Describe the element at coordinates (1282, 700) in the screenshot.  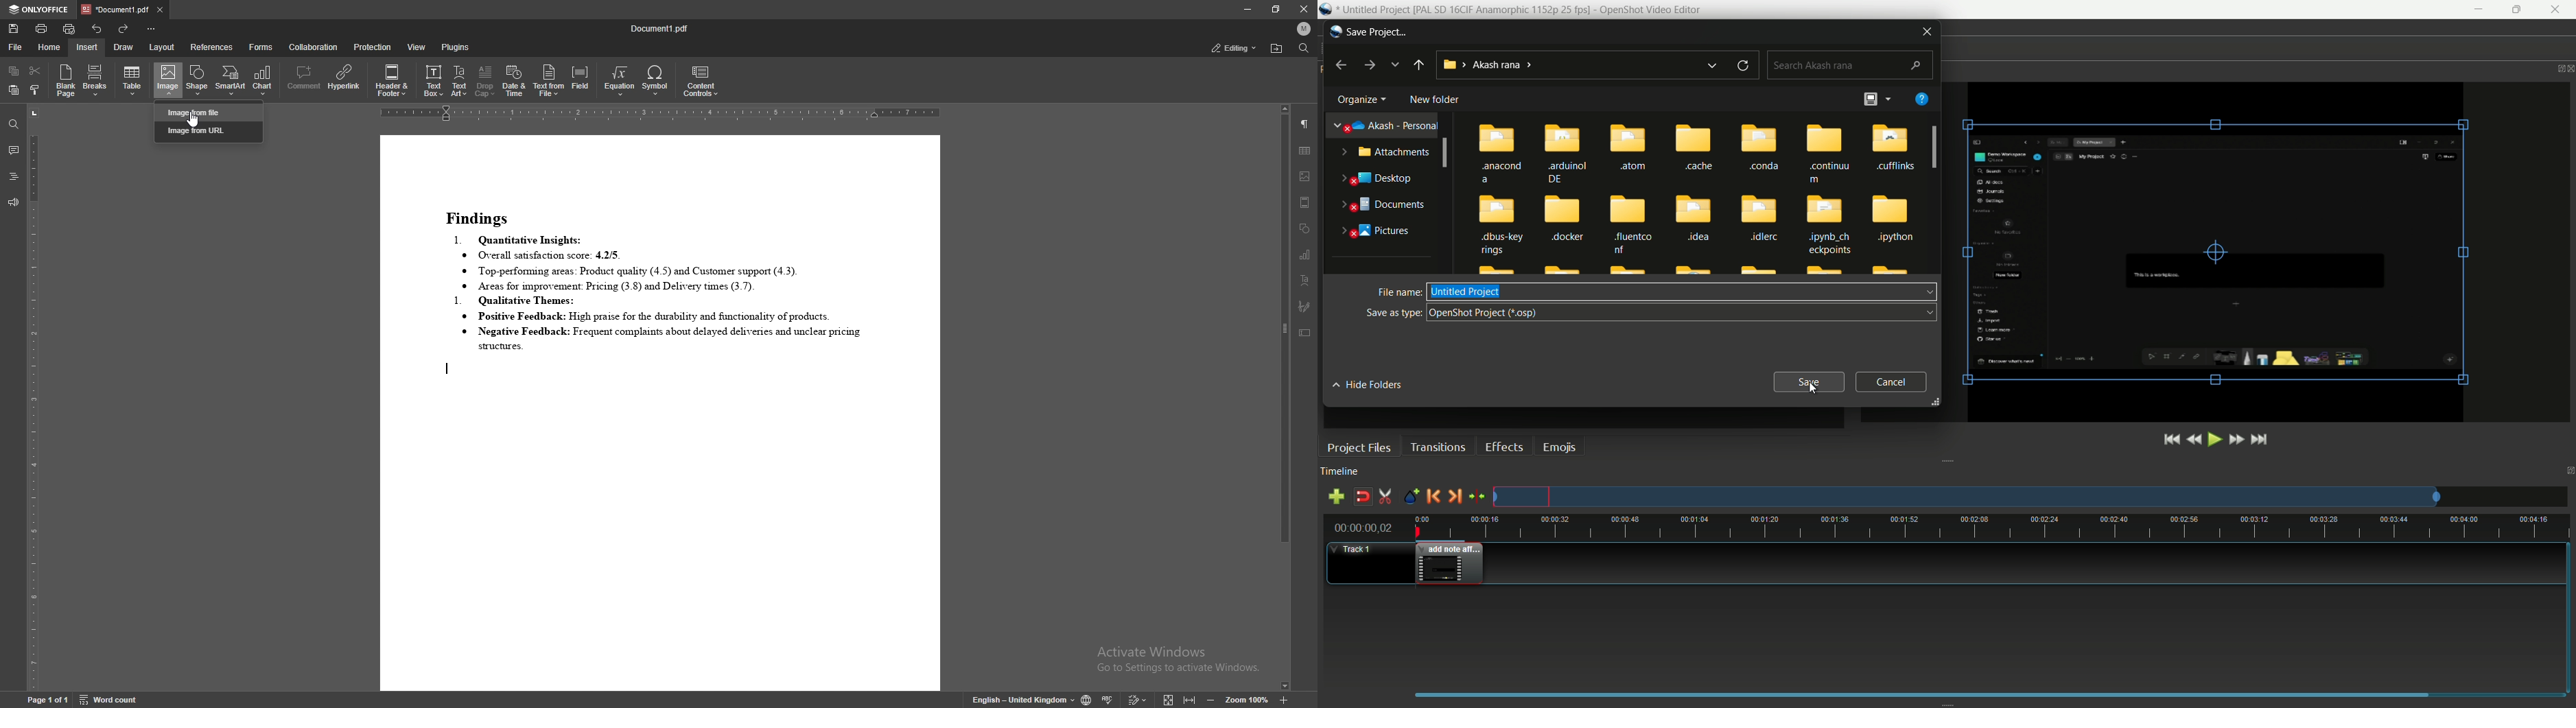
I see `increase zoom` at that location.